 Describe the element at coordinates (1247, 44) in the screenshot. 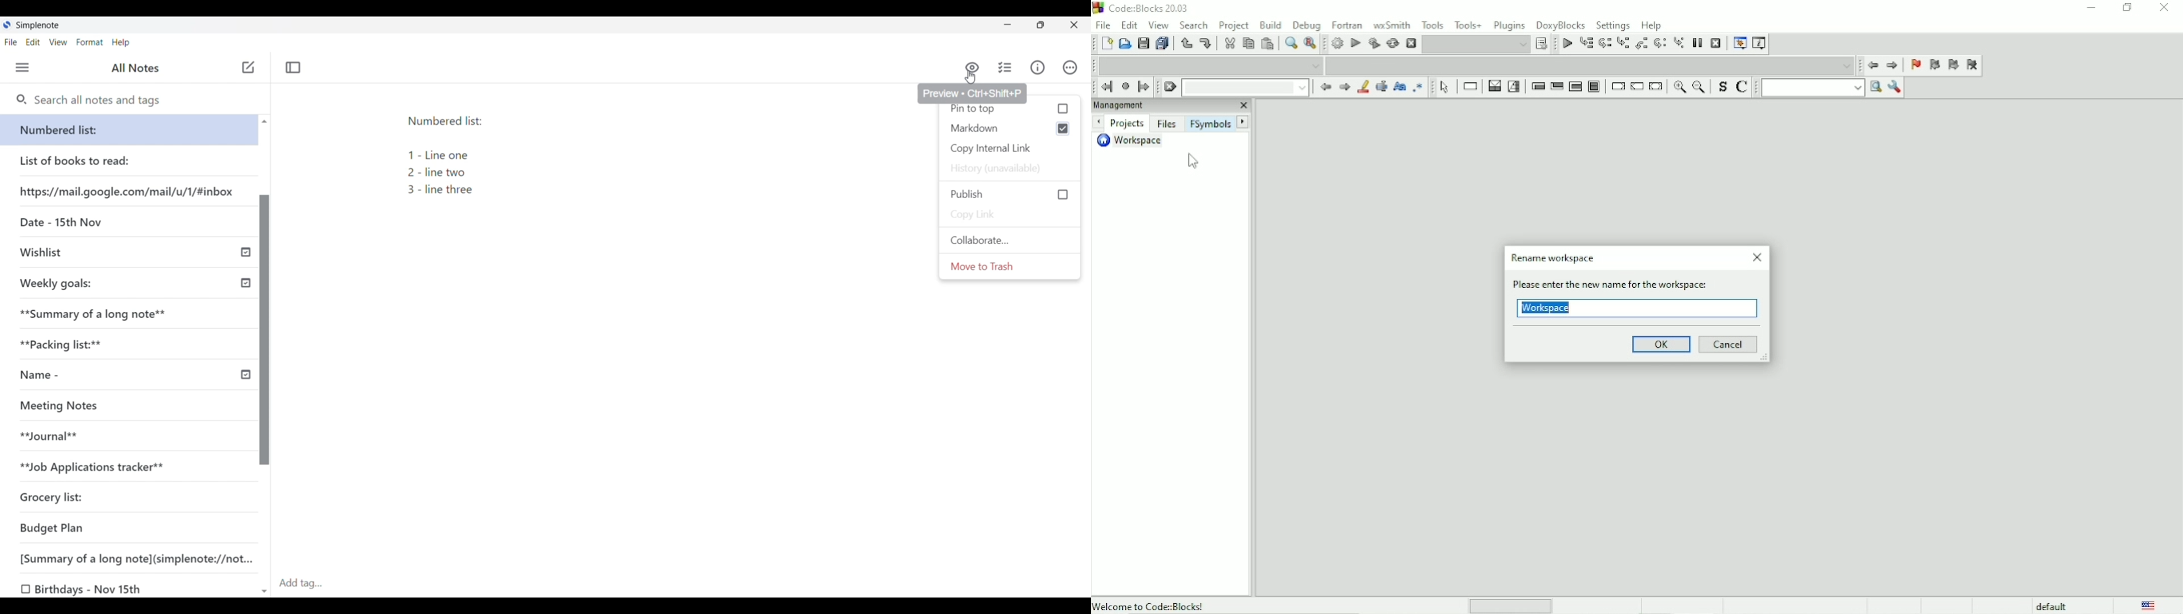

I see `Copy` at that location.